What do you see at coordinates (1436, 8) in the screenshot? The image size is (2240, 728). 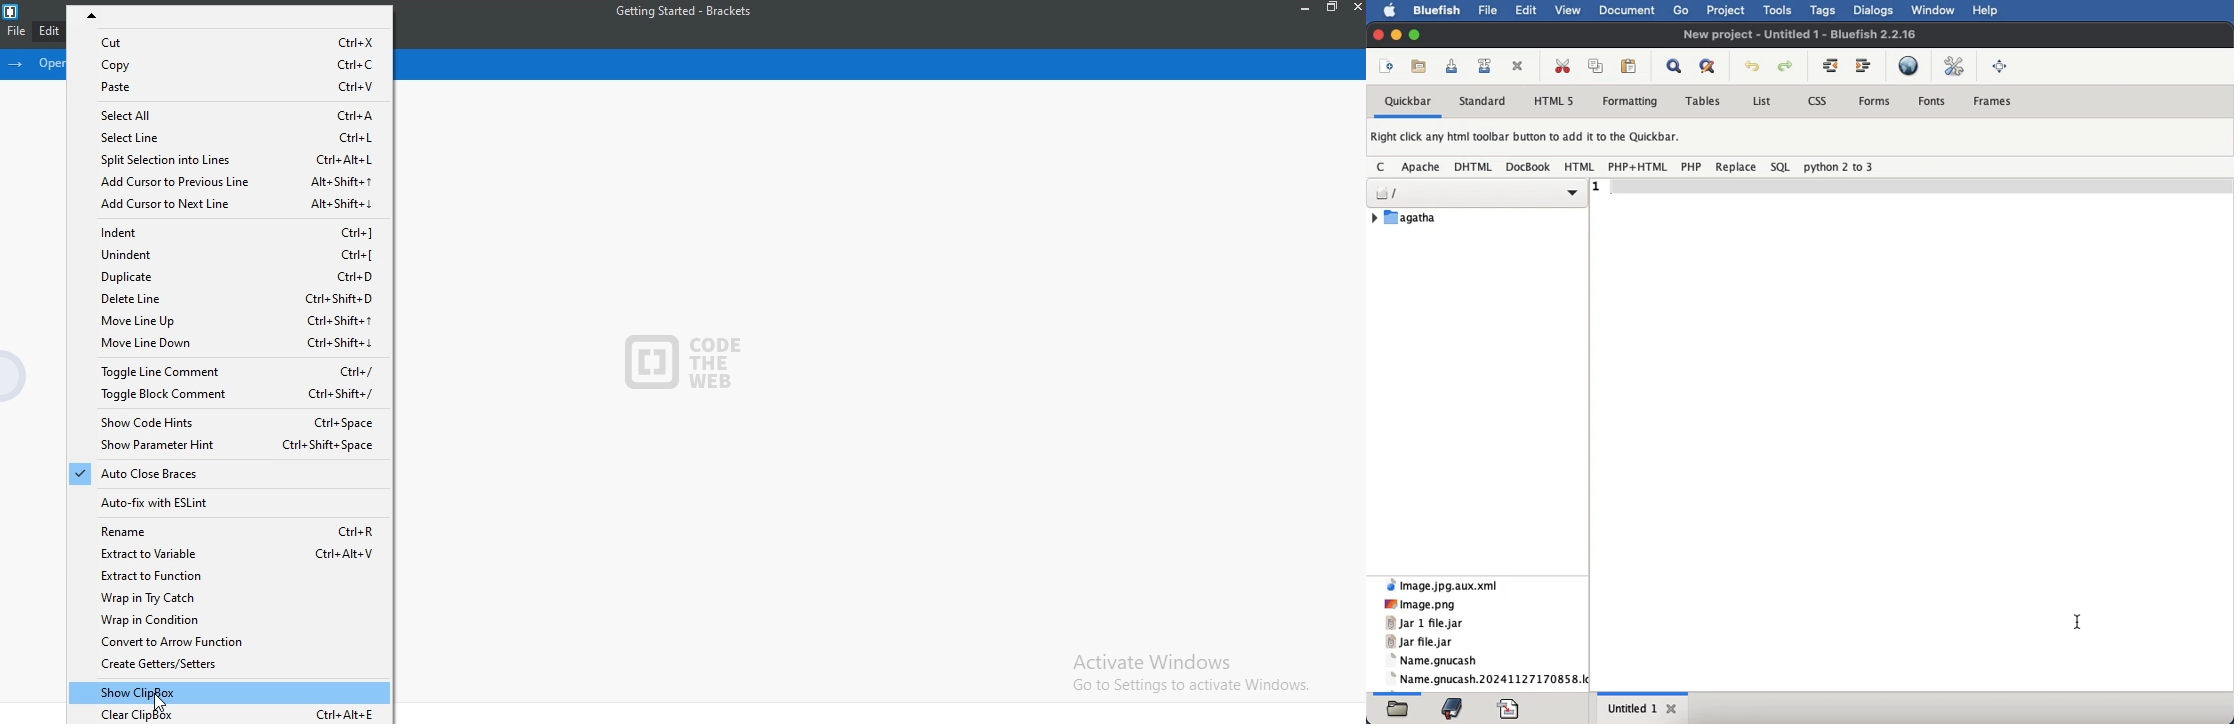 I see `bluefish` at bounding box center [1436, 8].